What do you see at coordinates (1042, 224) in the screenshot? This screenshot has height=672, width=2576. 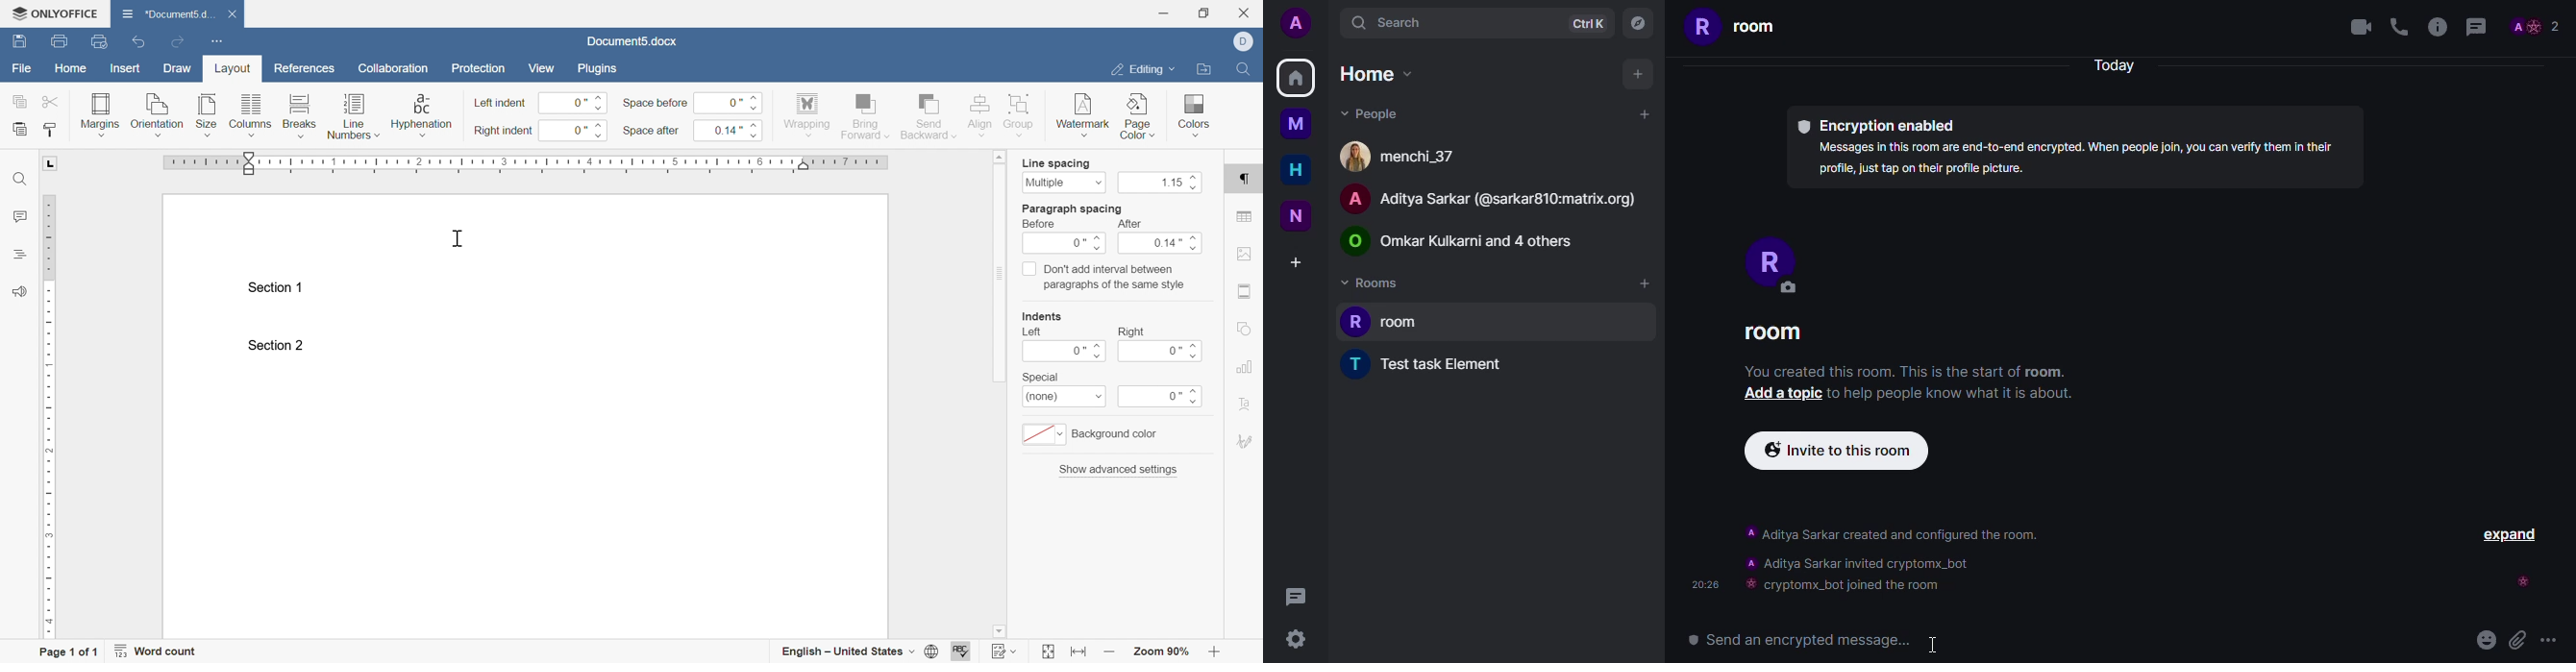 I see `before` at bounding box center [1042, 224].